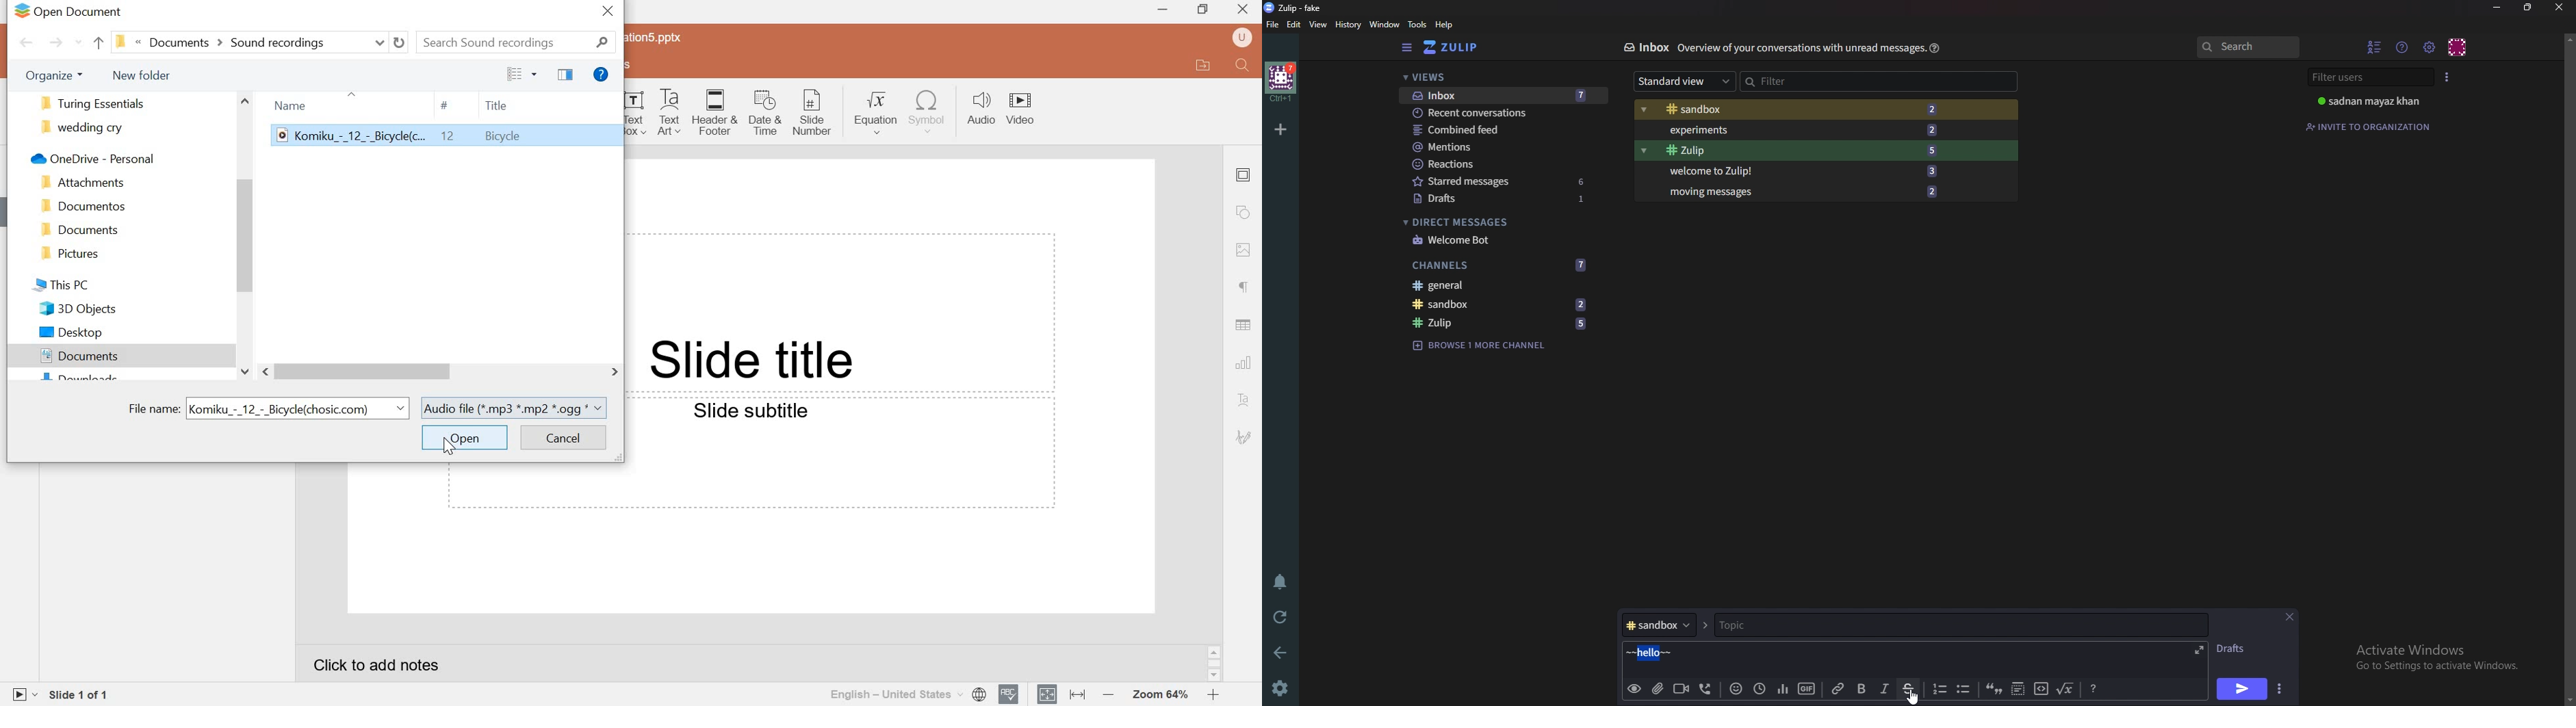 Image resolution: width=2576 pixels, height=728 pixels. Describe the element at coordinates (2241, 689) in the screenshot. I see `Send` at that location.